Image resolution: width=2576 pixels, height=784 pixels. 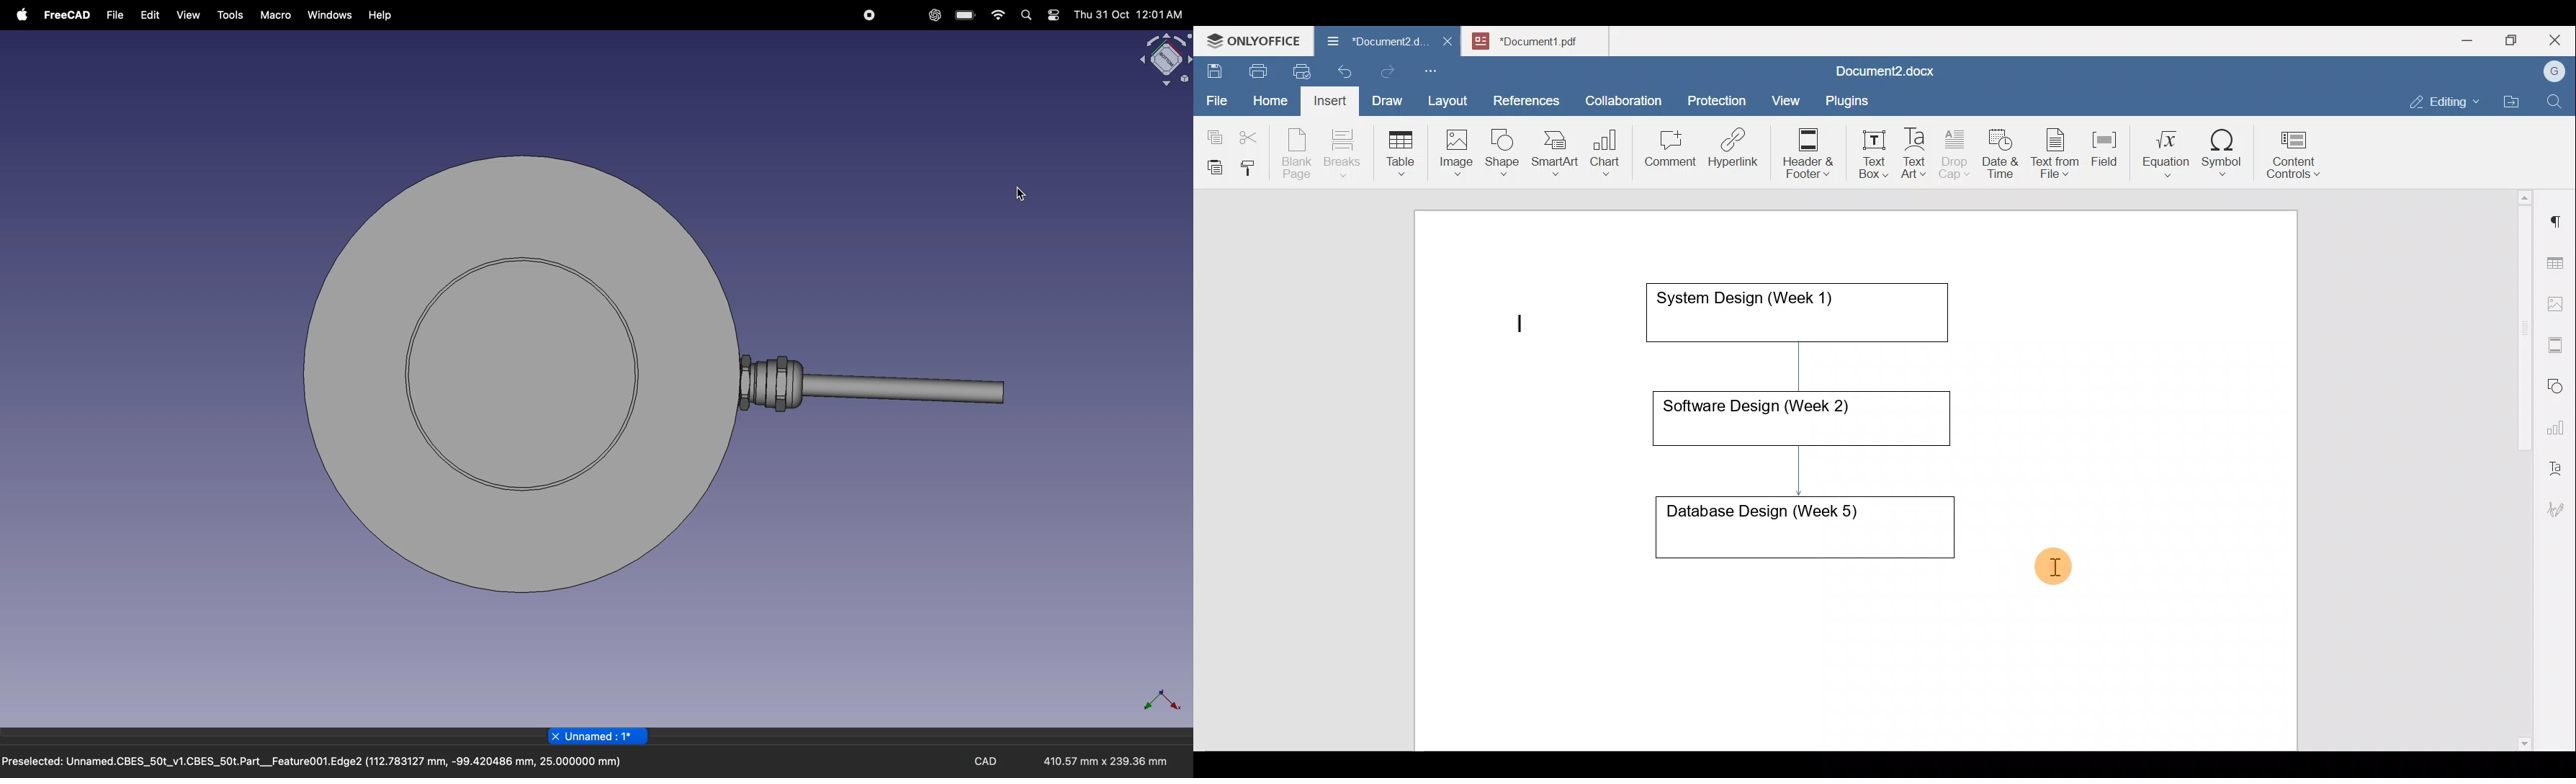 I want to click on Protection, so click(x=1721, y=99).